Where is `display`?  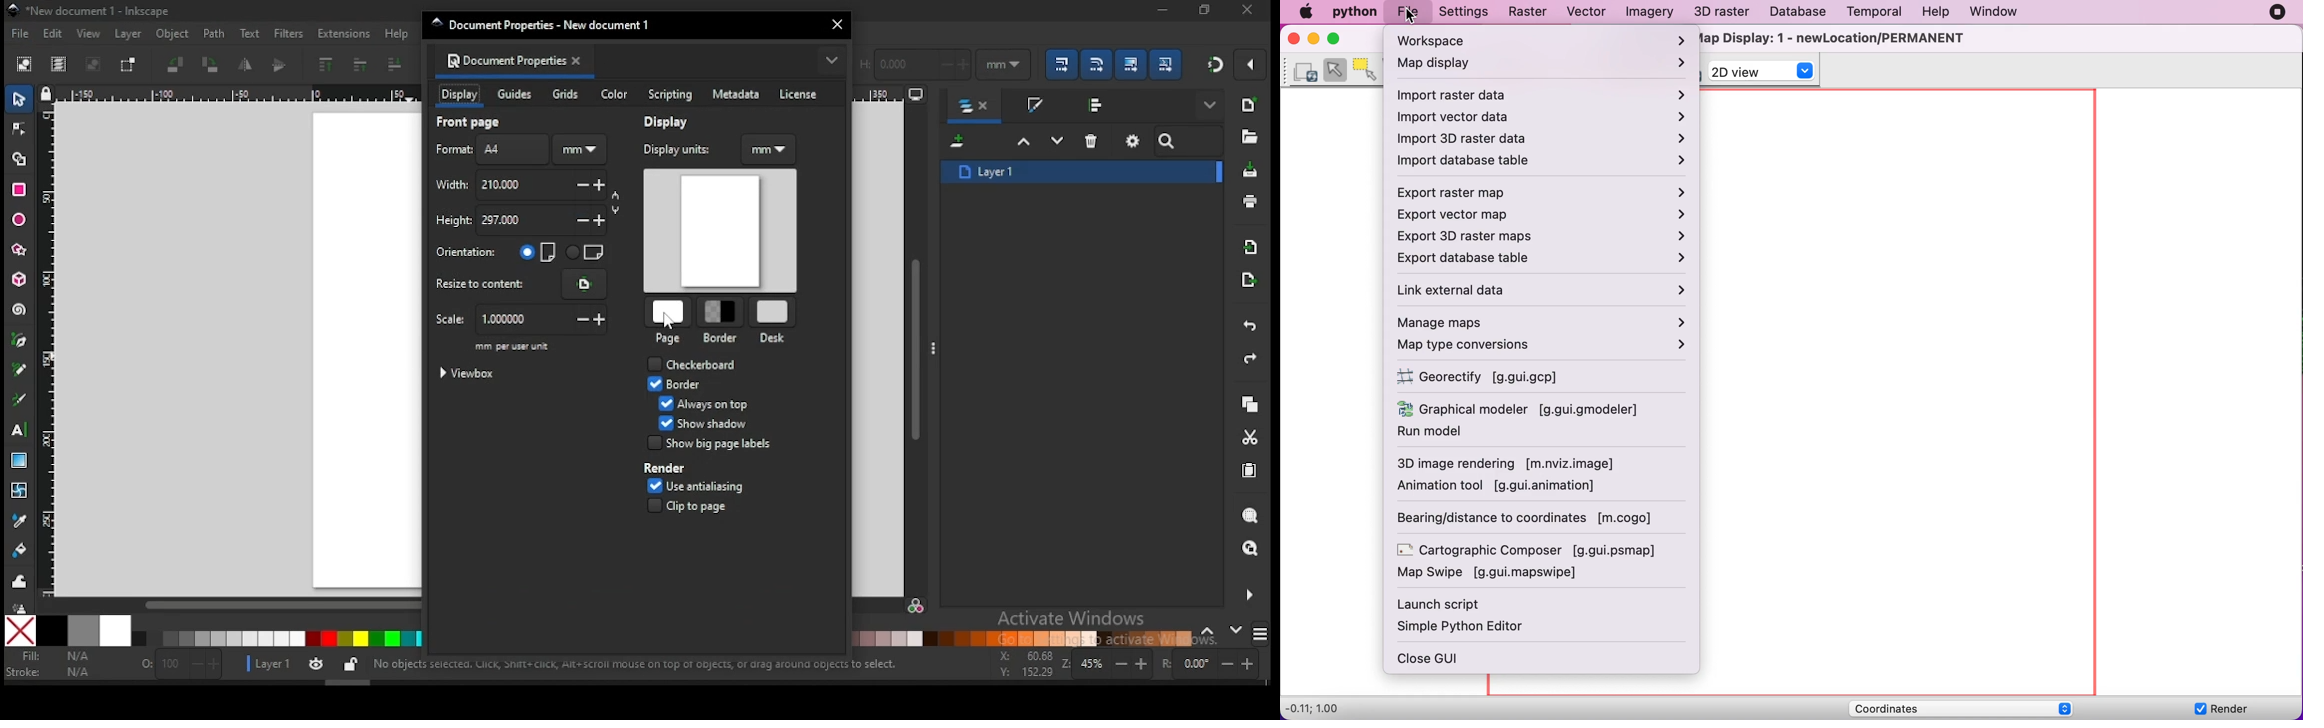
display is located at coordinates (459, 95).